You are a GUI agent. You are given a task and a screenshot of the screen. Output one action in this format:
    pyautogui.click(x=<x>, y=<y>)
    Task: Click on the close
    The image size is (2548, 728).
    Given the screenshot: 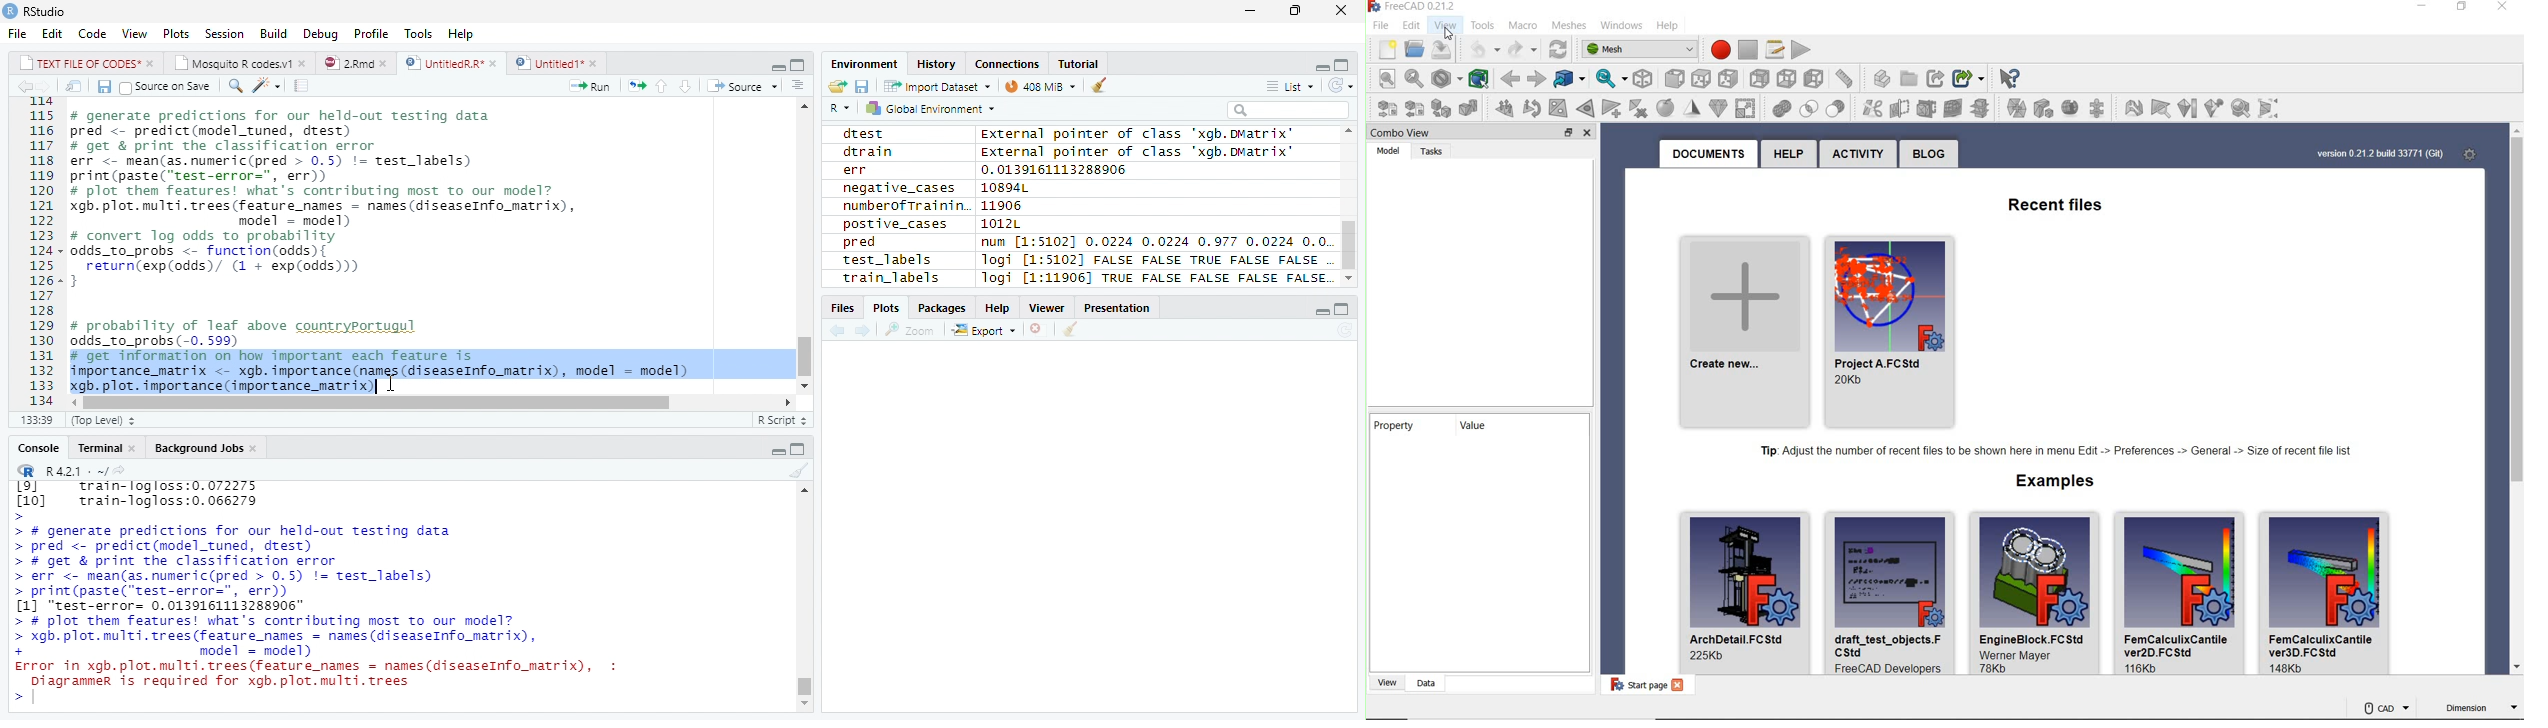 What is the action you would take?
    pyautogui.click(x=1588, y=134)
    